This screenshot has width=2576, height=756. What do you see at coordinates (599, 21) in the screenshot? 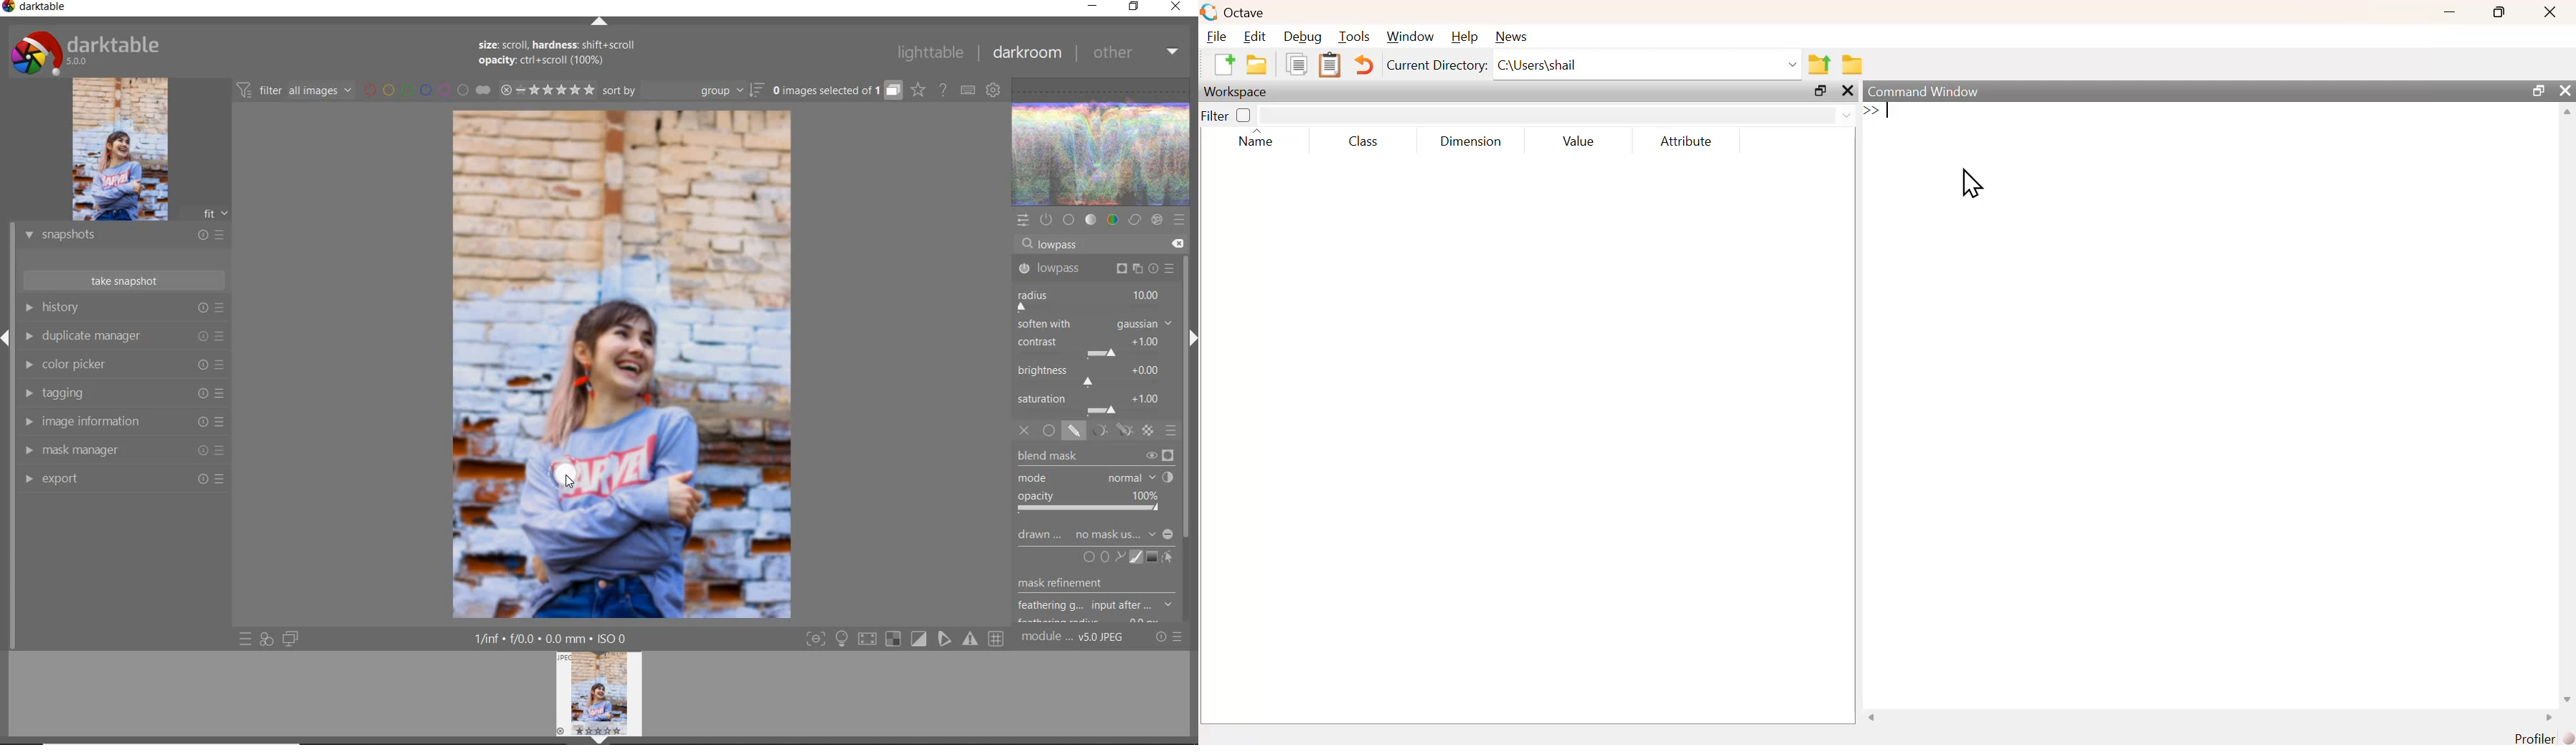
I see `expand/collapse` at bounding box center [599, 21].